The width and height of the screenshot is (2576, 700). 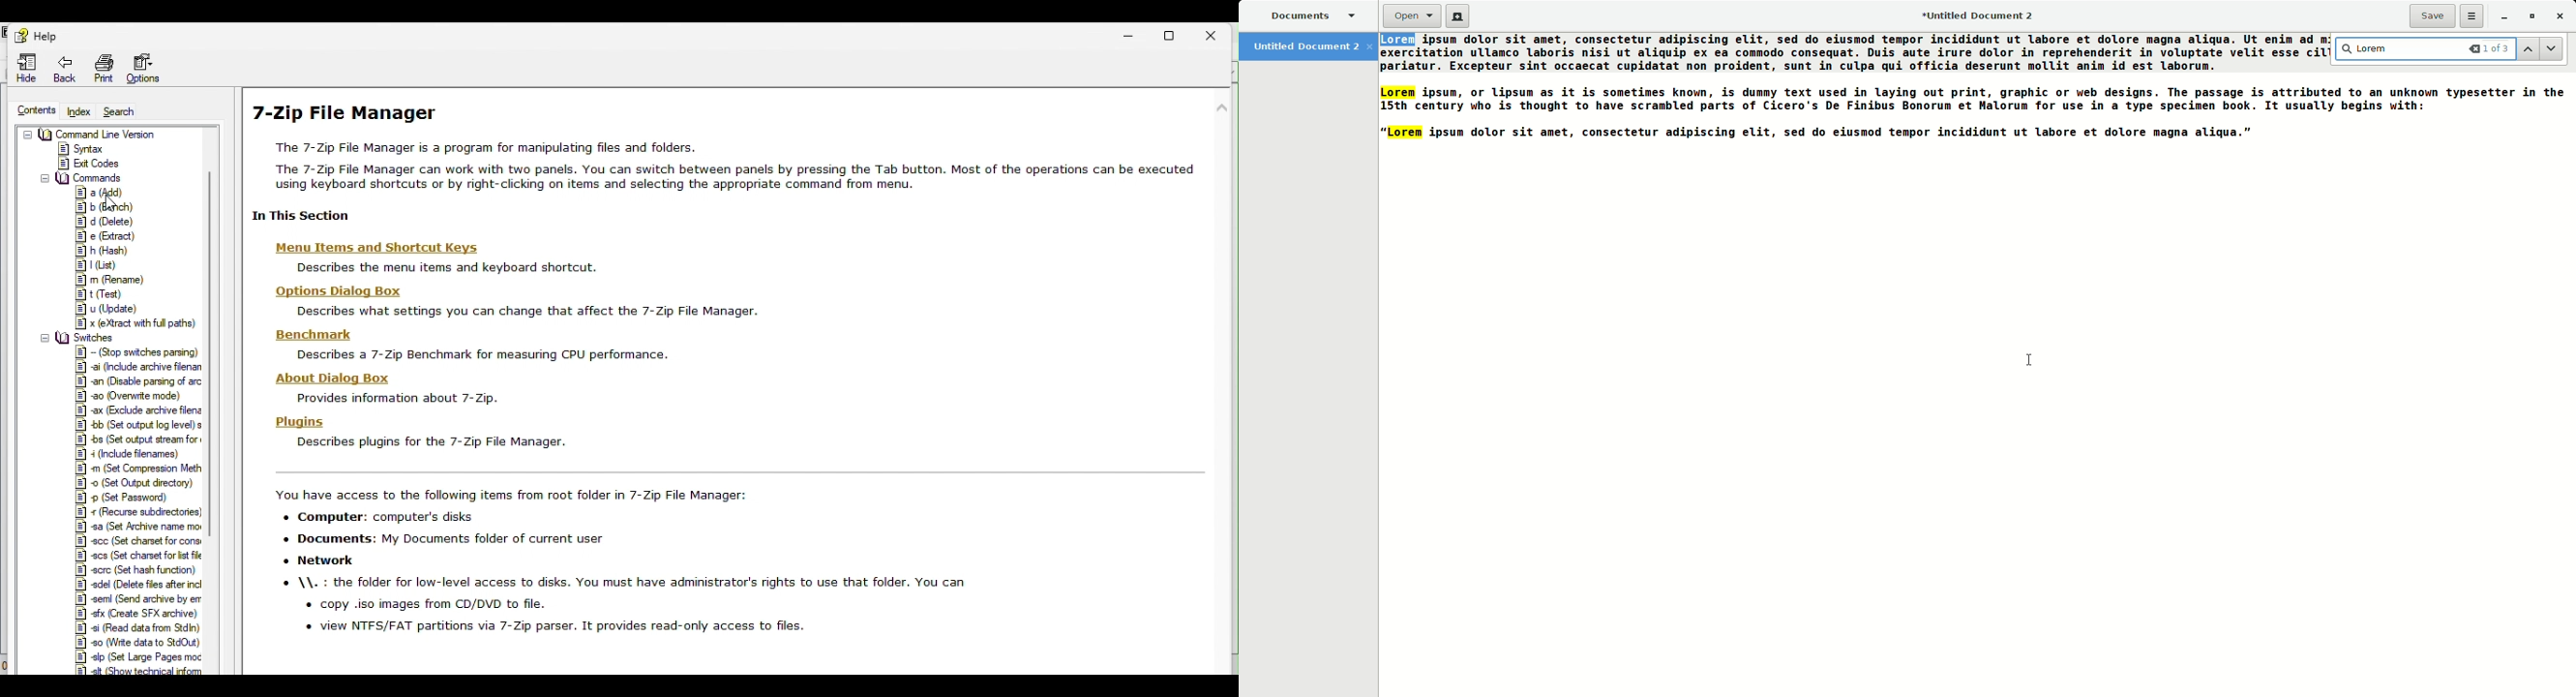 What do you see at coordinates (138, 439) in the screenshot?
I see `-bs` at bounding box center [138, 439].